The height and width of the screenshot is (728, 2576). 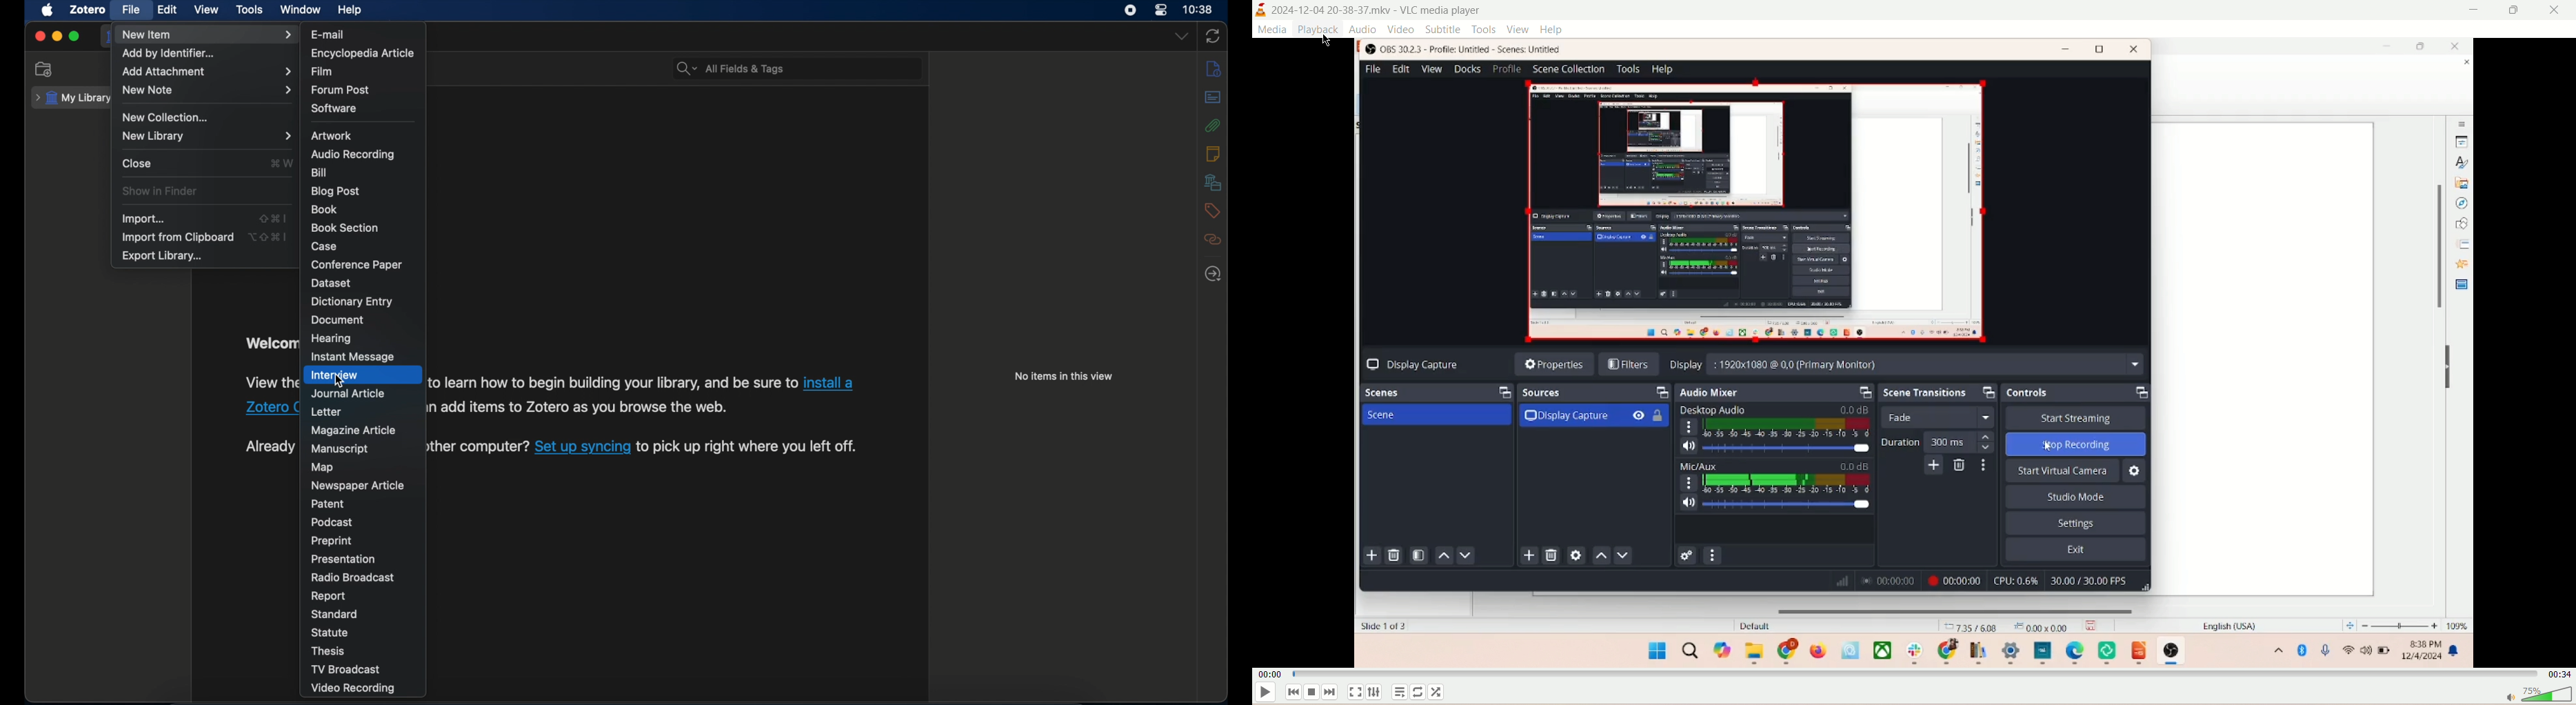 What do you see at coordinates (44, 69) in the screenshot?
I see `new collection` at bounding box center [44, 69].